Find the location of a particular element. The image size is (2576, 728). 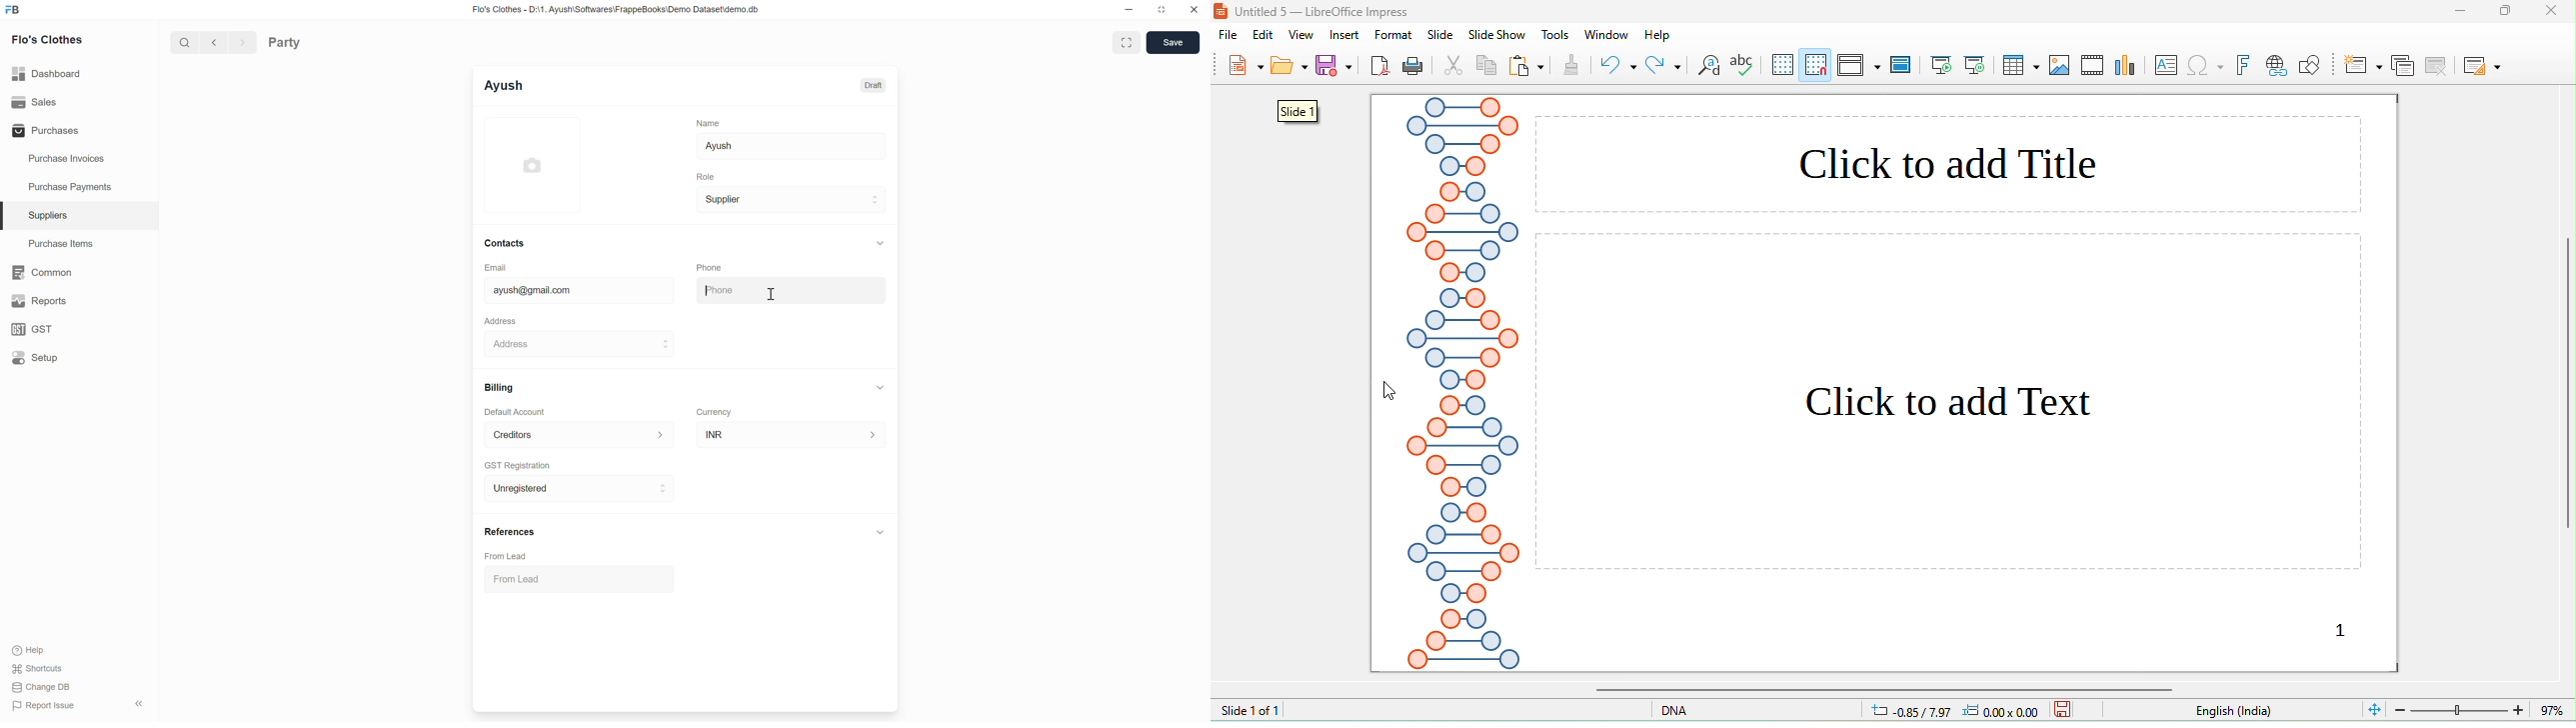

Phone is located at coordinates (709, 267).